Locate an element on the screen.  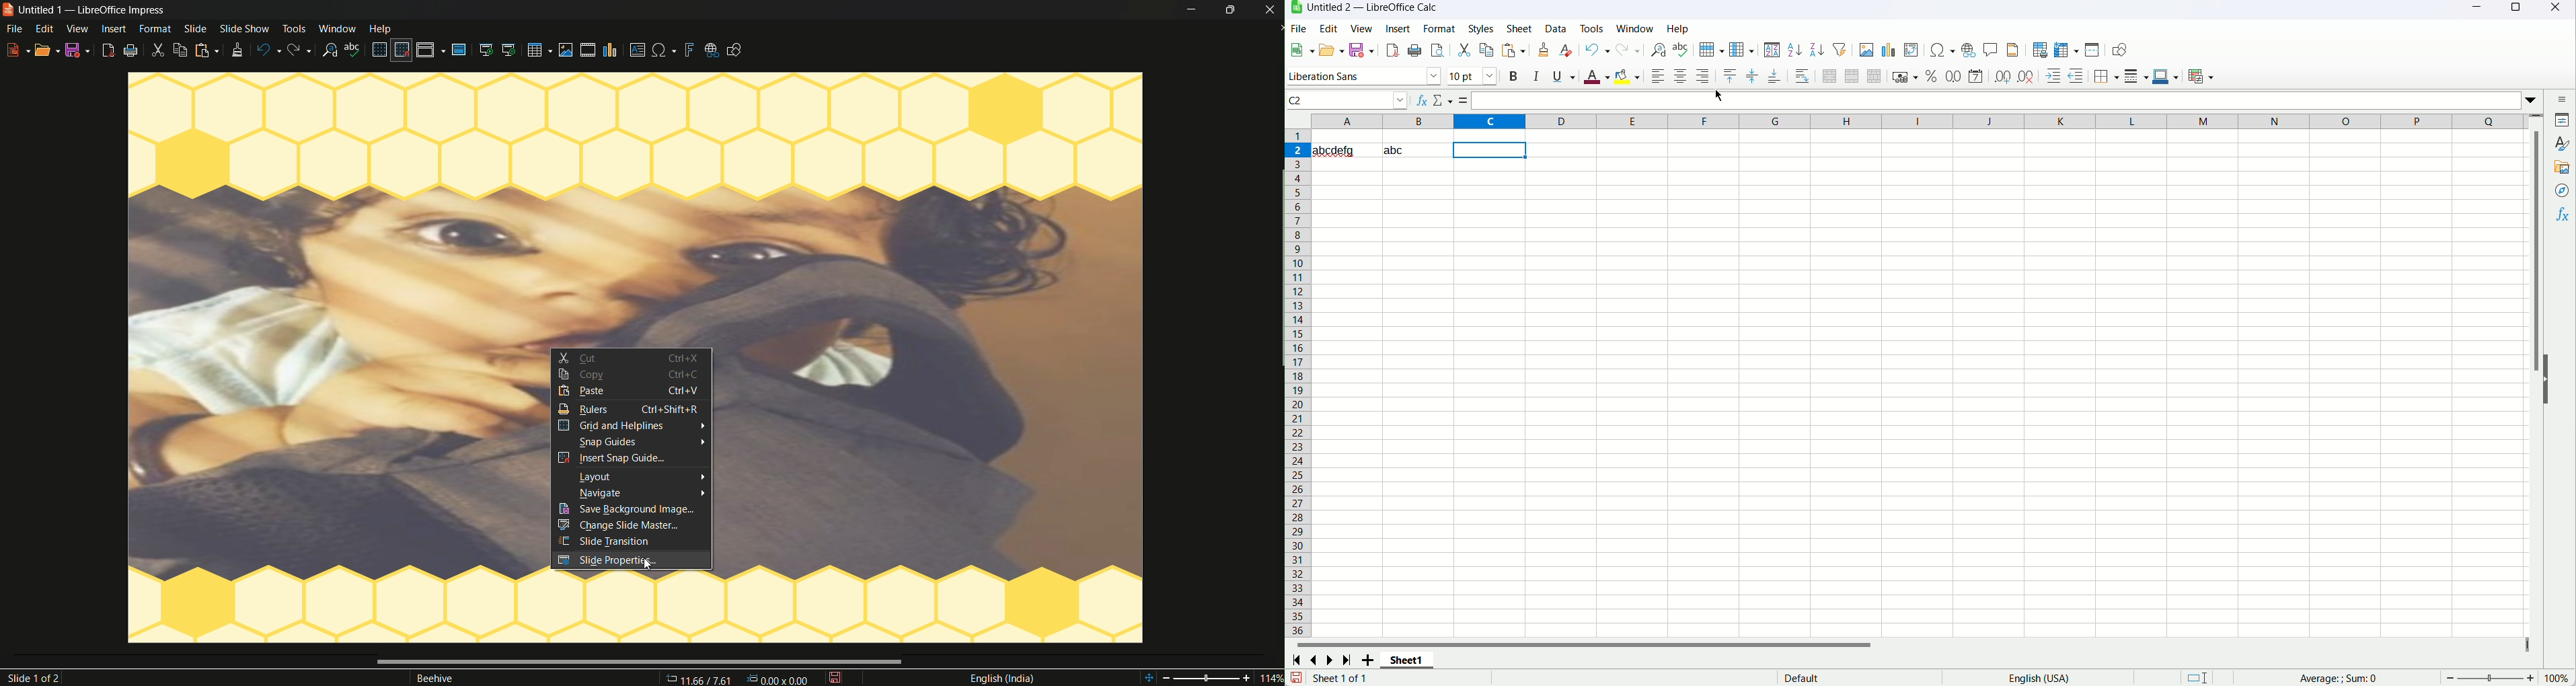
sort is located at coordinates (1773, 50).